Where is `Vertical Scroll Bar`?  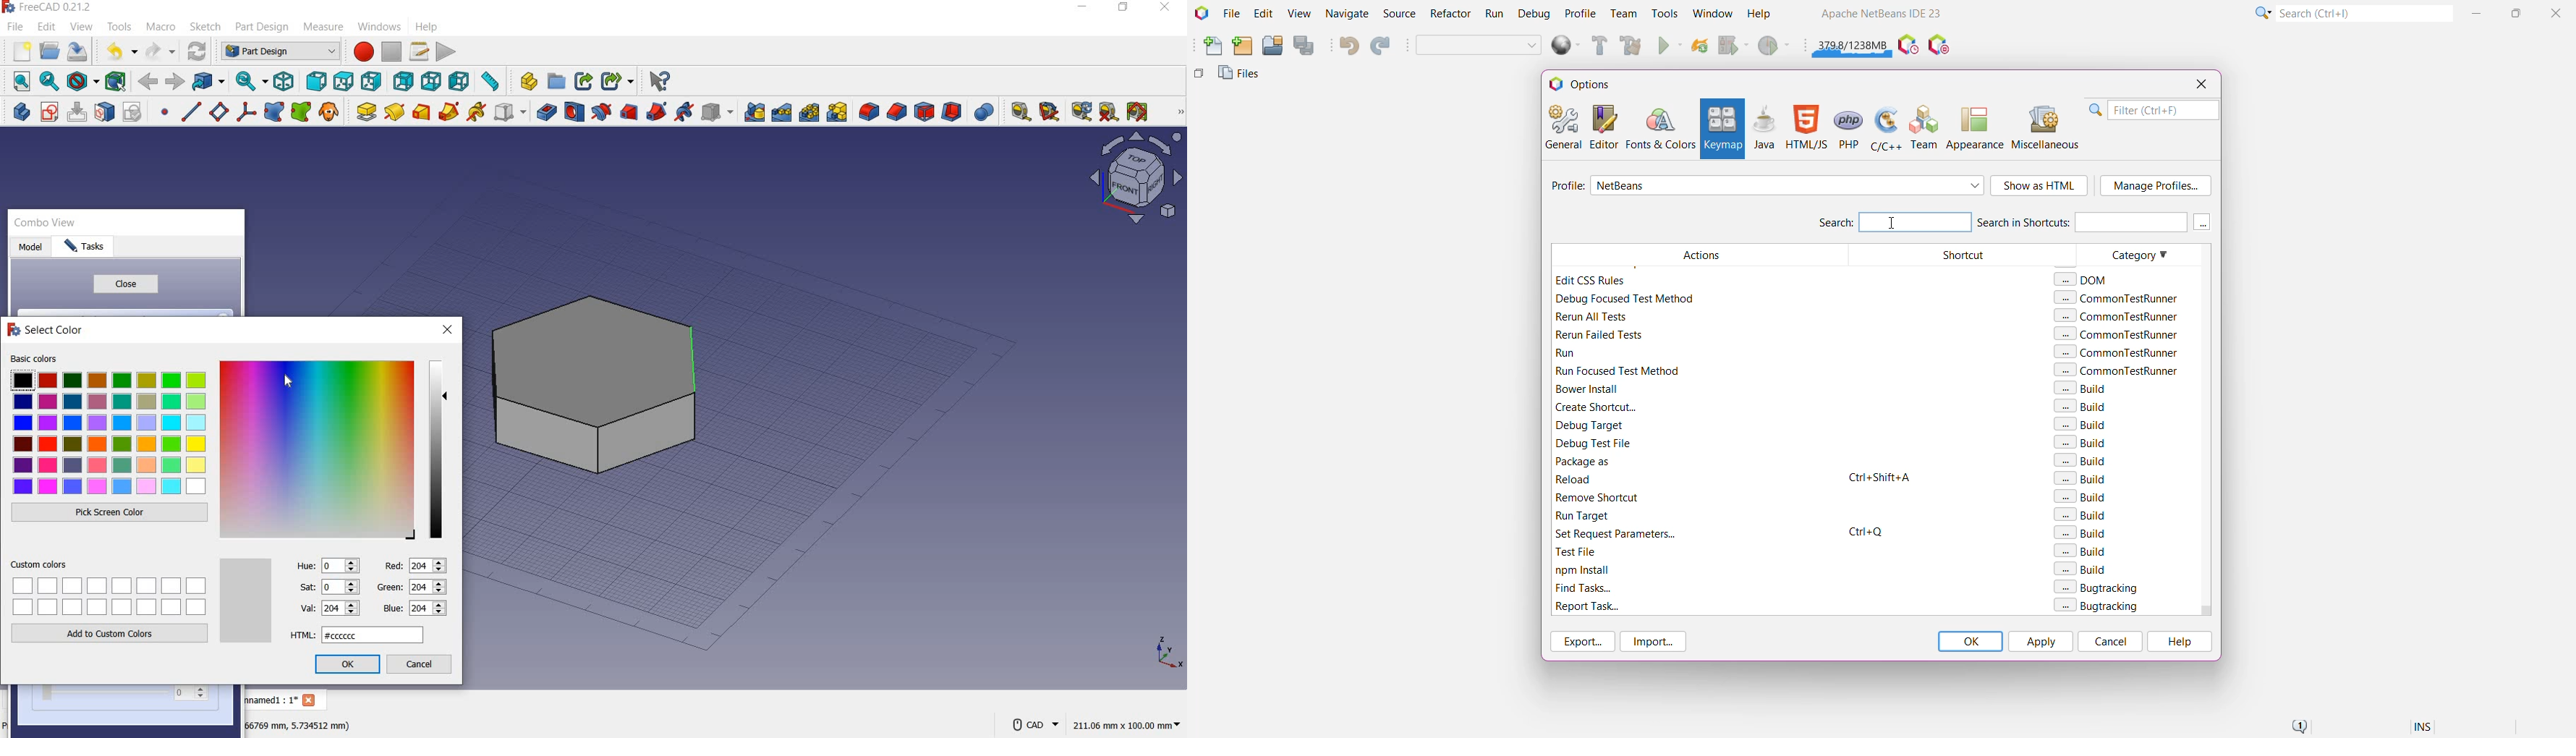
Vertical Scroll Bar is located at coordinates (2203, 389).